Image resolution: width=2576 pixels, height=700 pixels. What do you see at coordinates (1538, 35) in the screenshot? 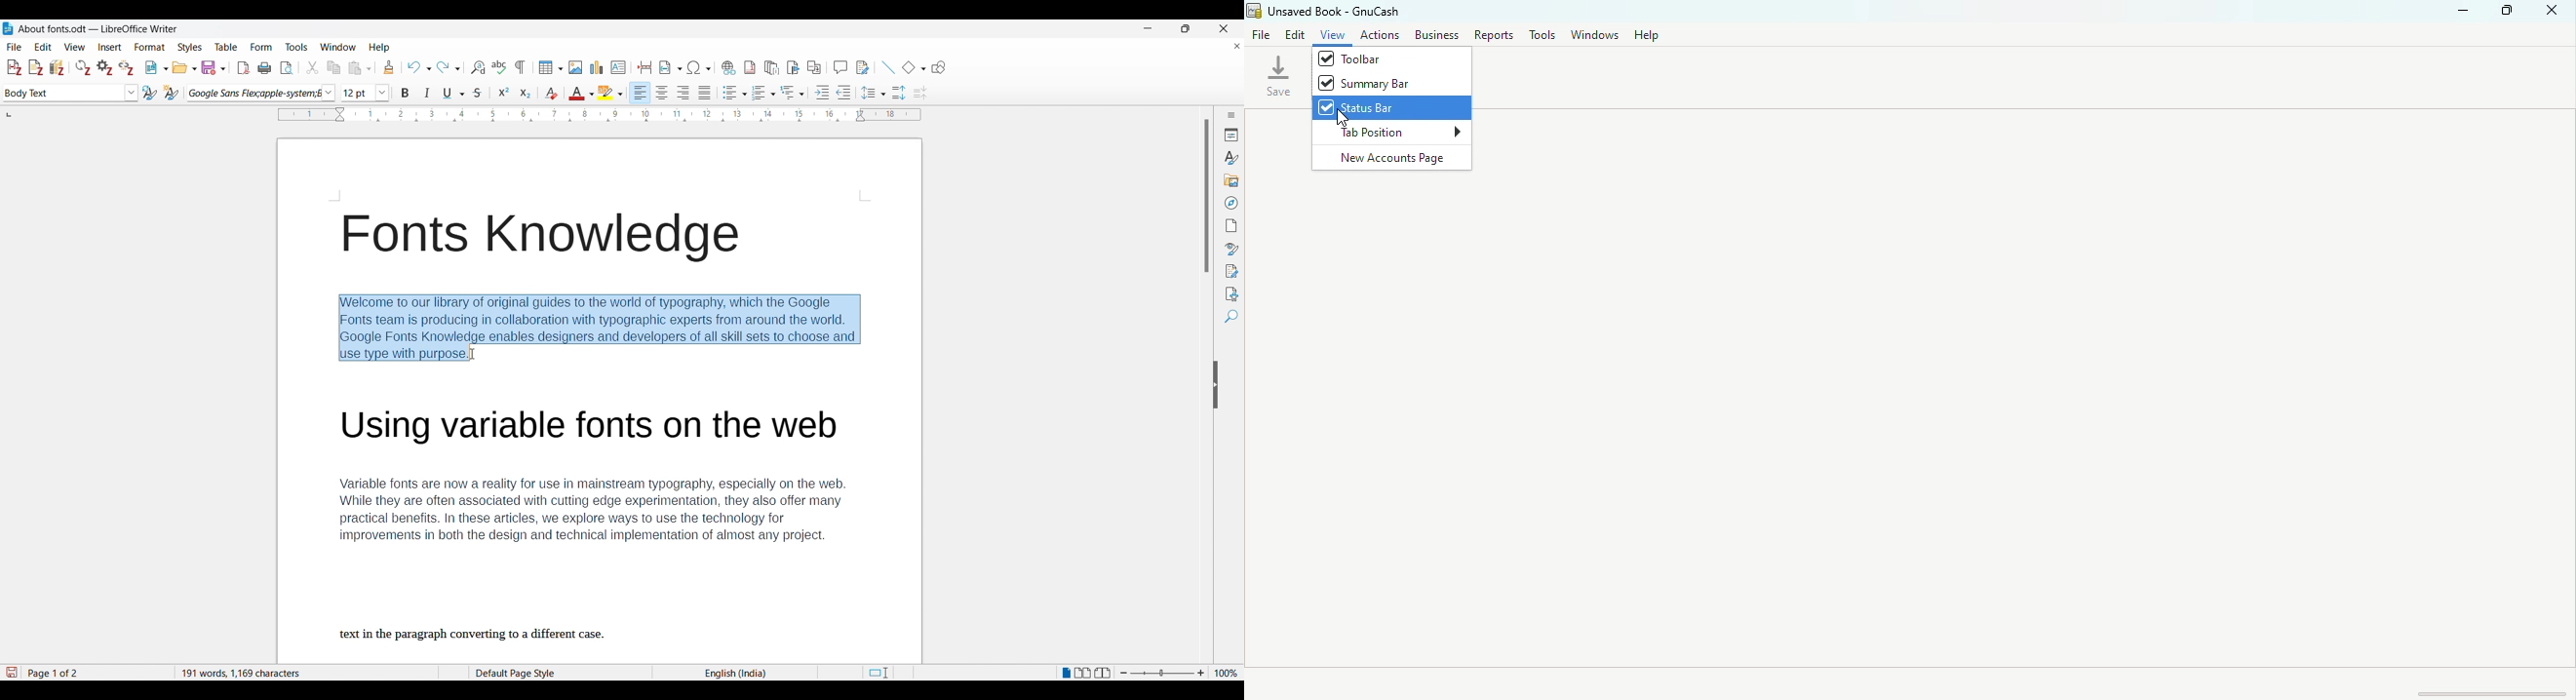
I see `Tools` at bounding box center [1538, 35].